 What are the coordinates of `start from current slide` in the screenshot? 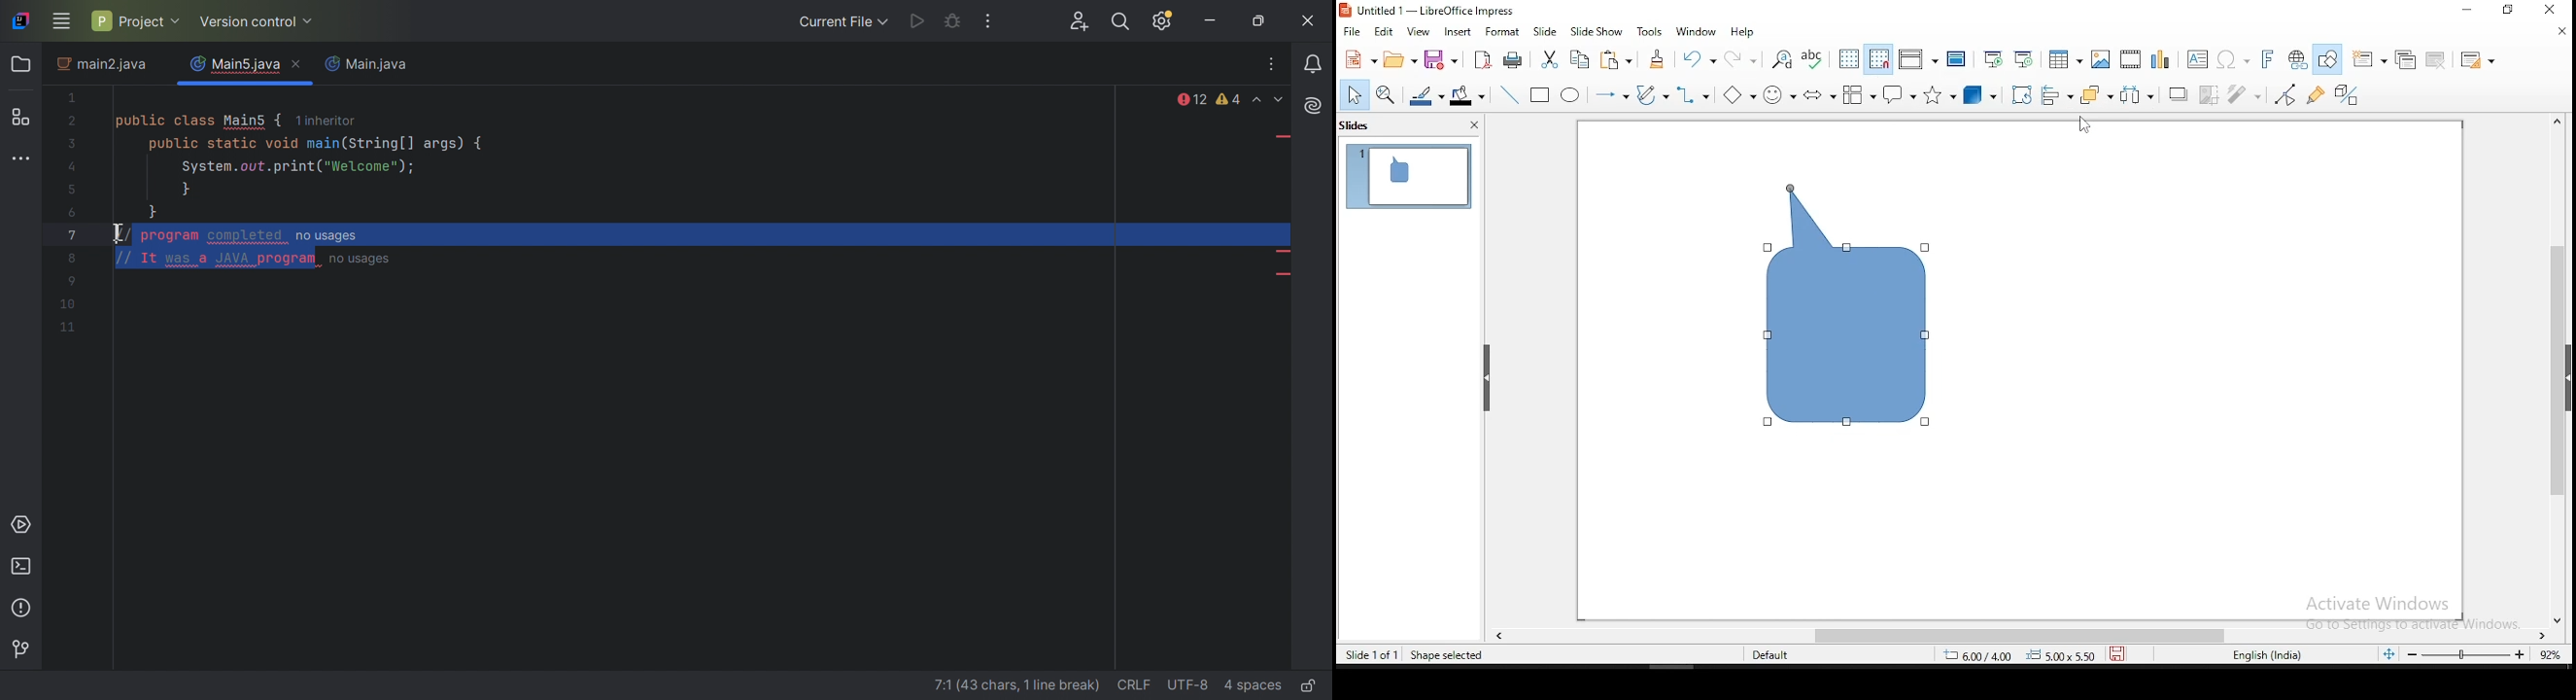 It's located at (2023, 59).